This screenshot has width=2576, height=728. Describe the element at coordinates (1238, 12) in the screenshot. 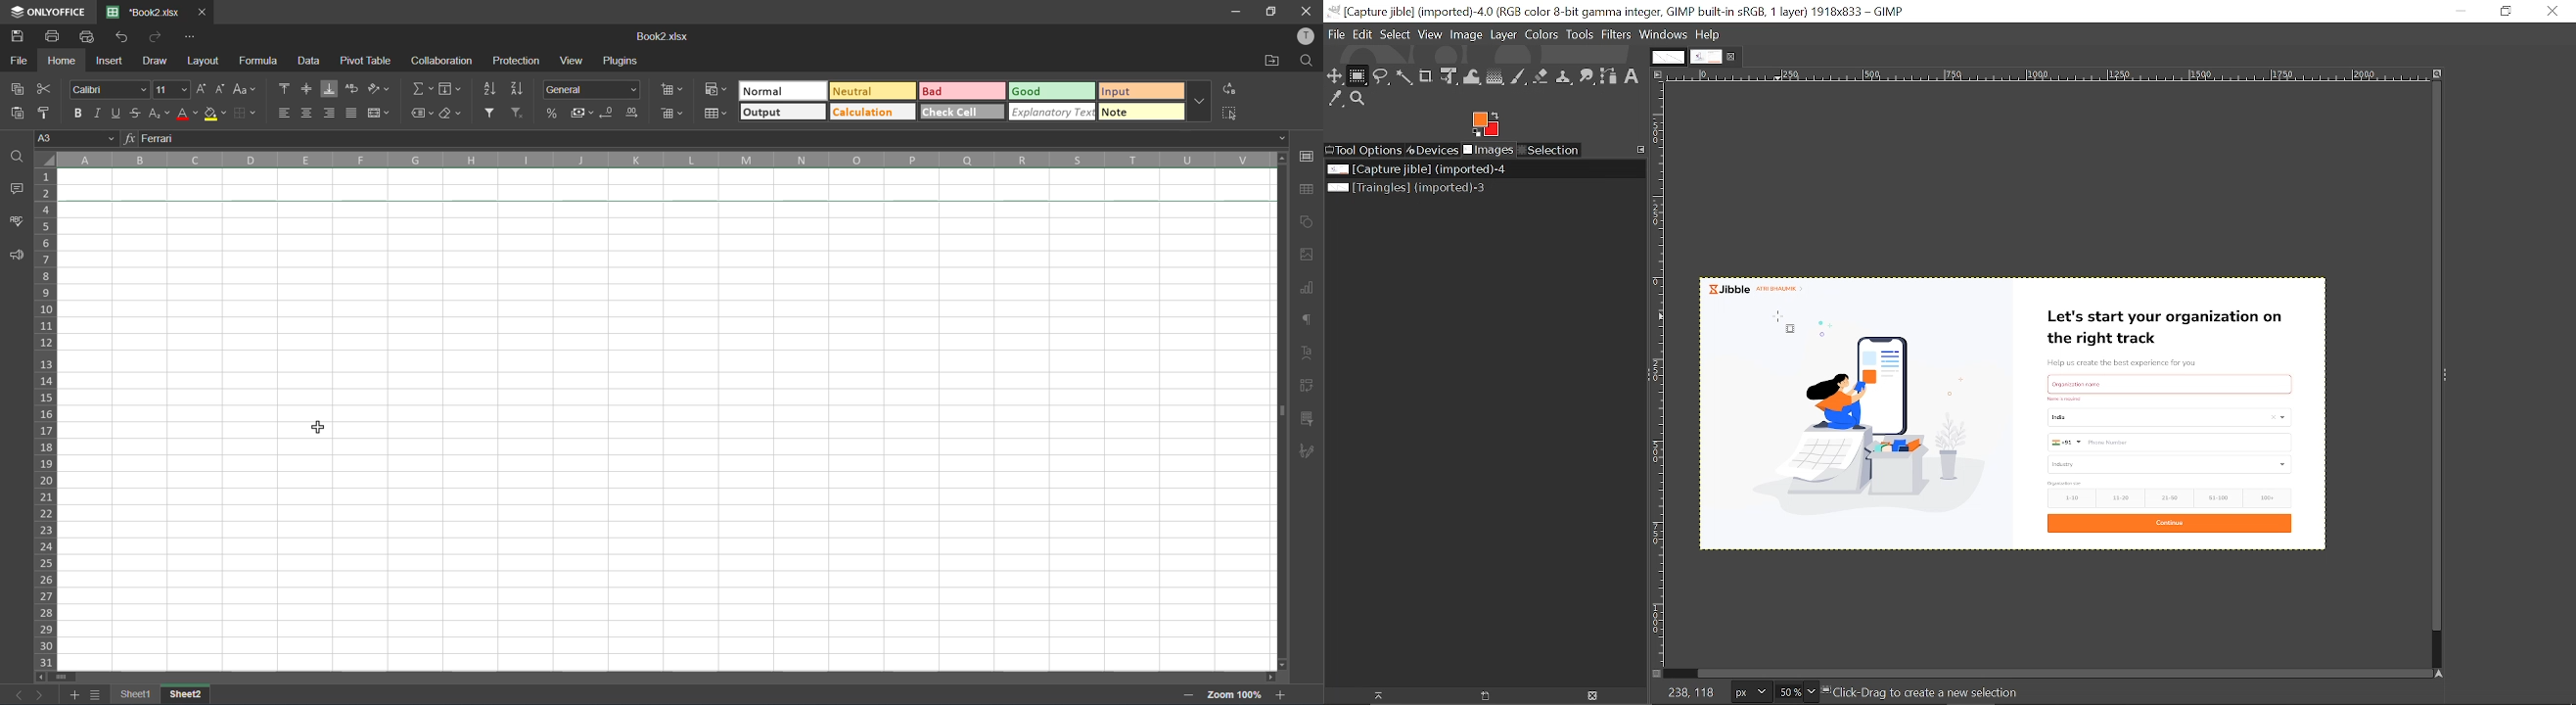

I see `minimize` at that location.